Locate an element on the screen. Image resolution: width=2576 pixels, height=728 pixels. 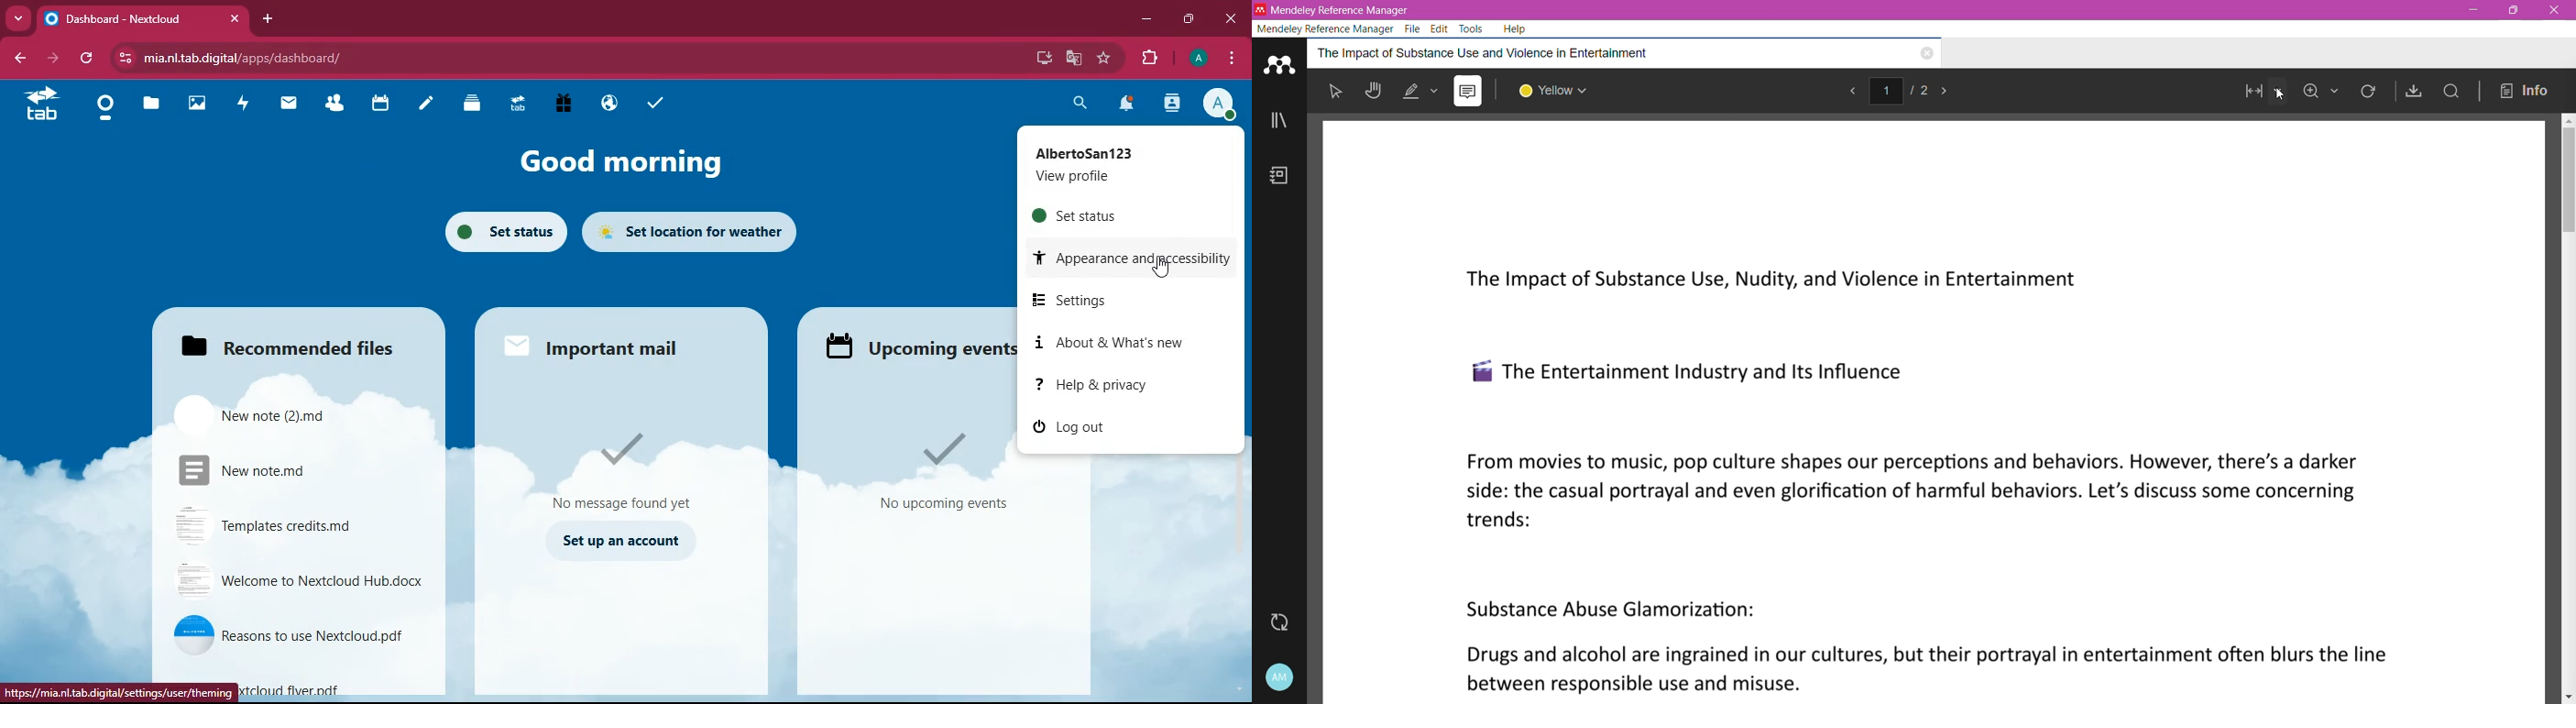
files is located at coordinates (280, 343).